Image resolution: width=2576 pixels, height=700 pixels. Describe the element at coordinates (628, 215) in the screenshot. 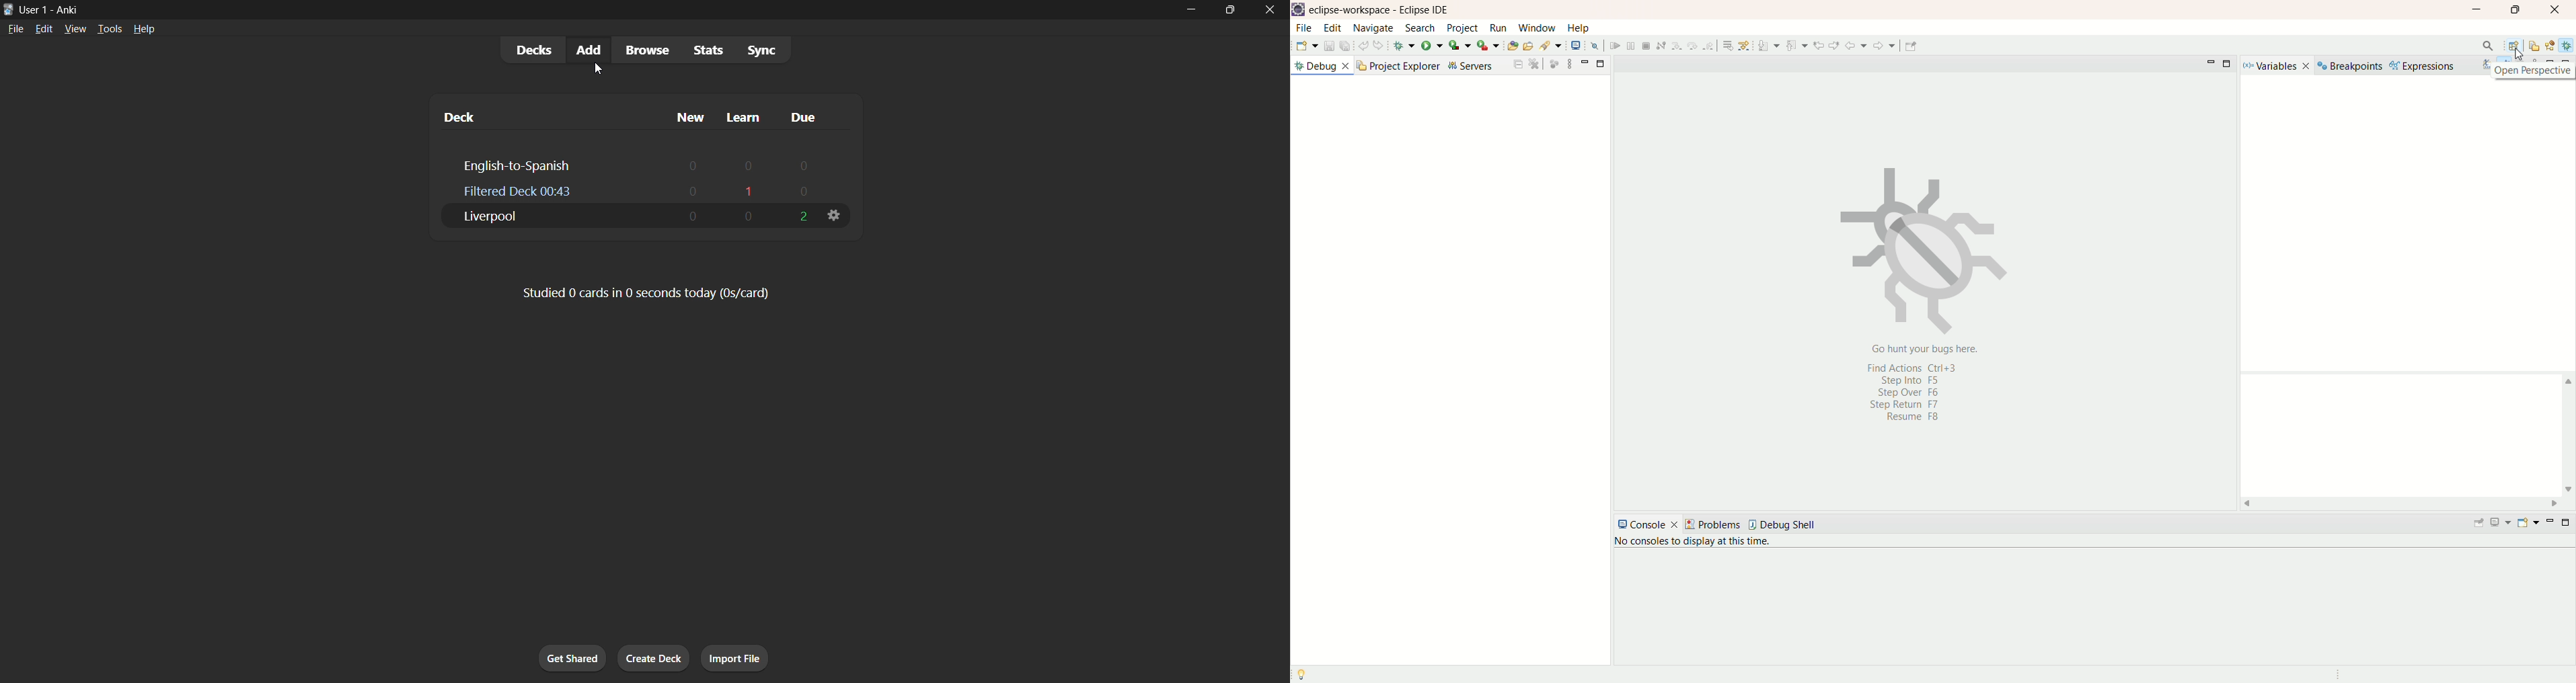

I see `liverpool deck` at that location.